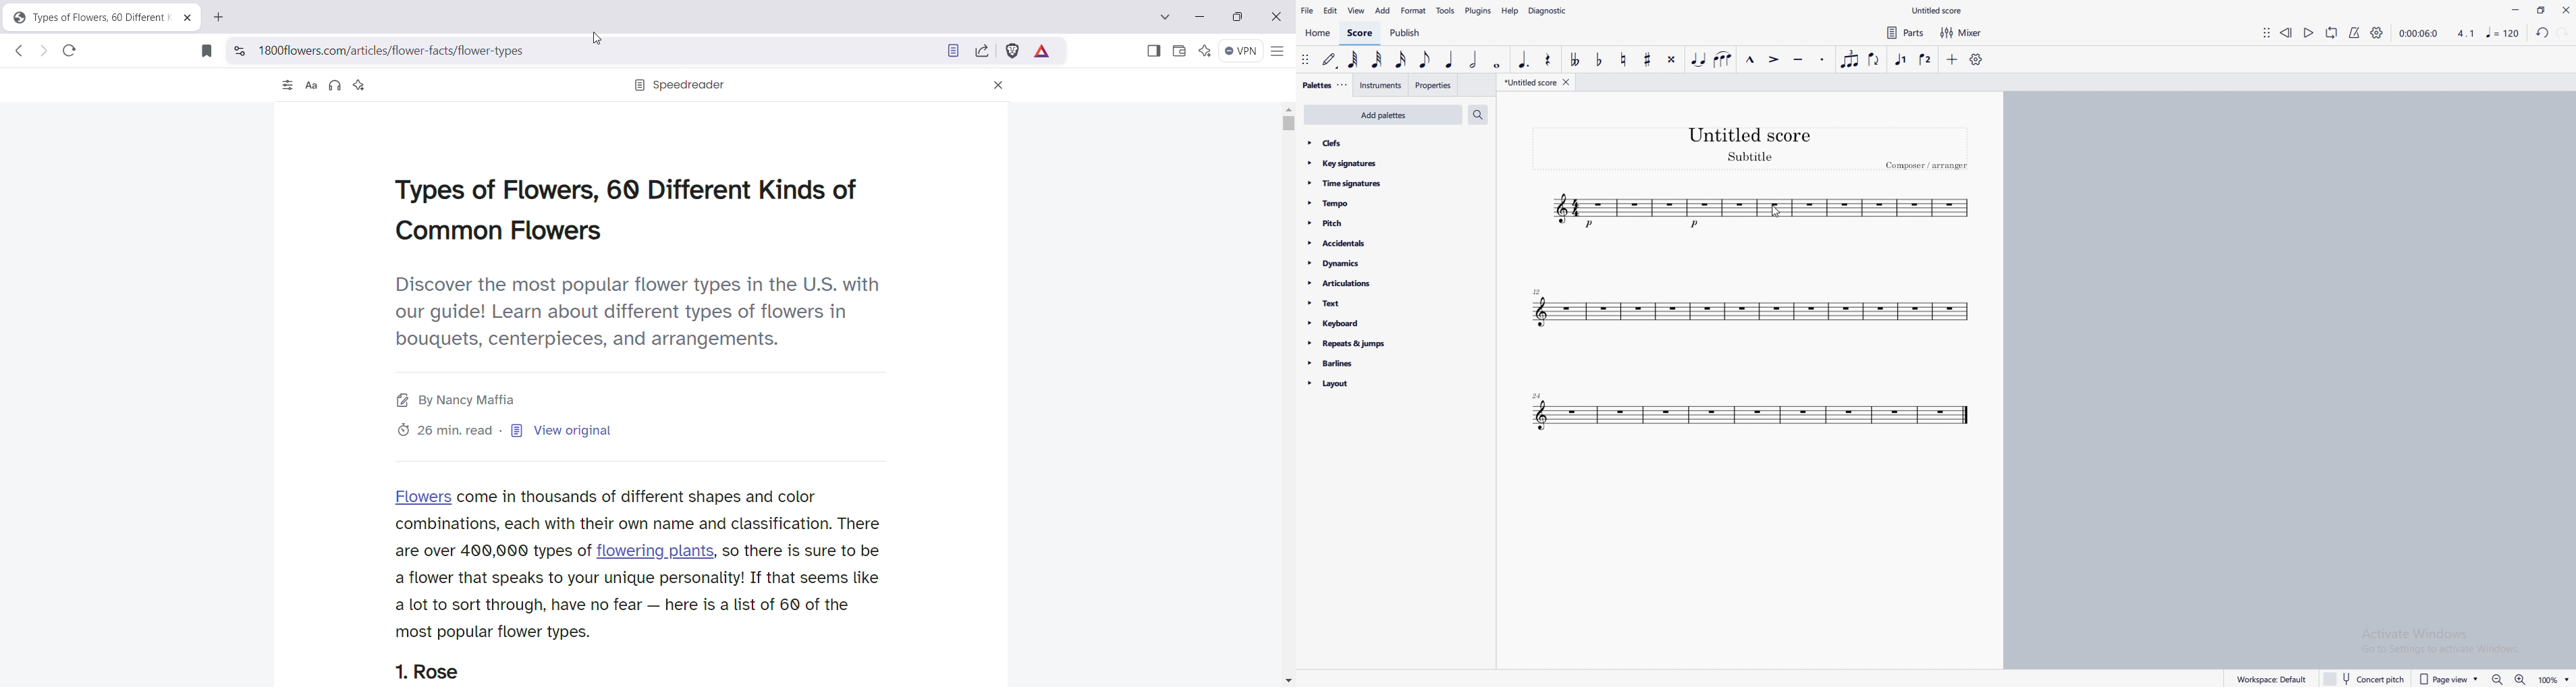 The width and height of the screenshot is (2576, 700). Describe the element at coordinates (1751, 58) in the screenshot. I see `marcato` at that location.